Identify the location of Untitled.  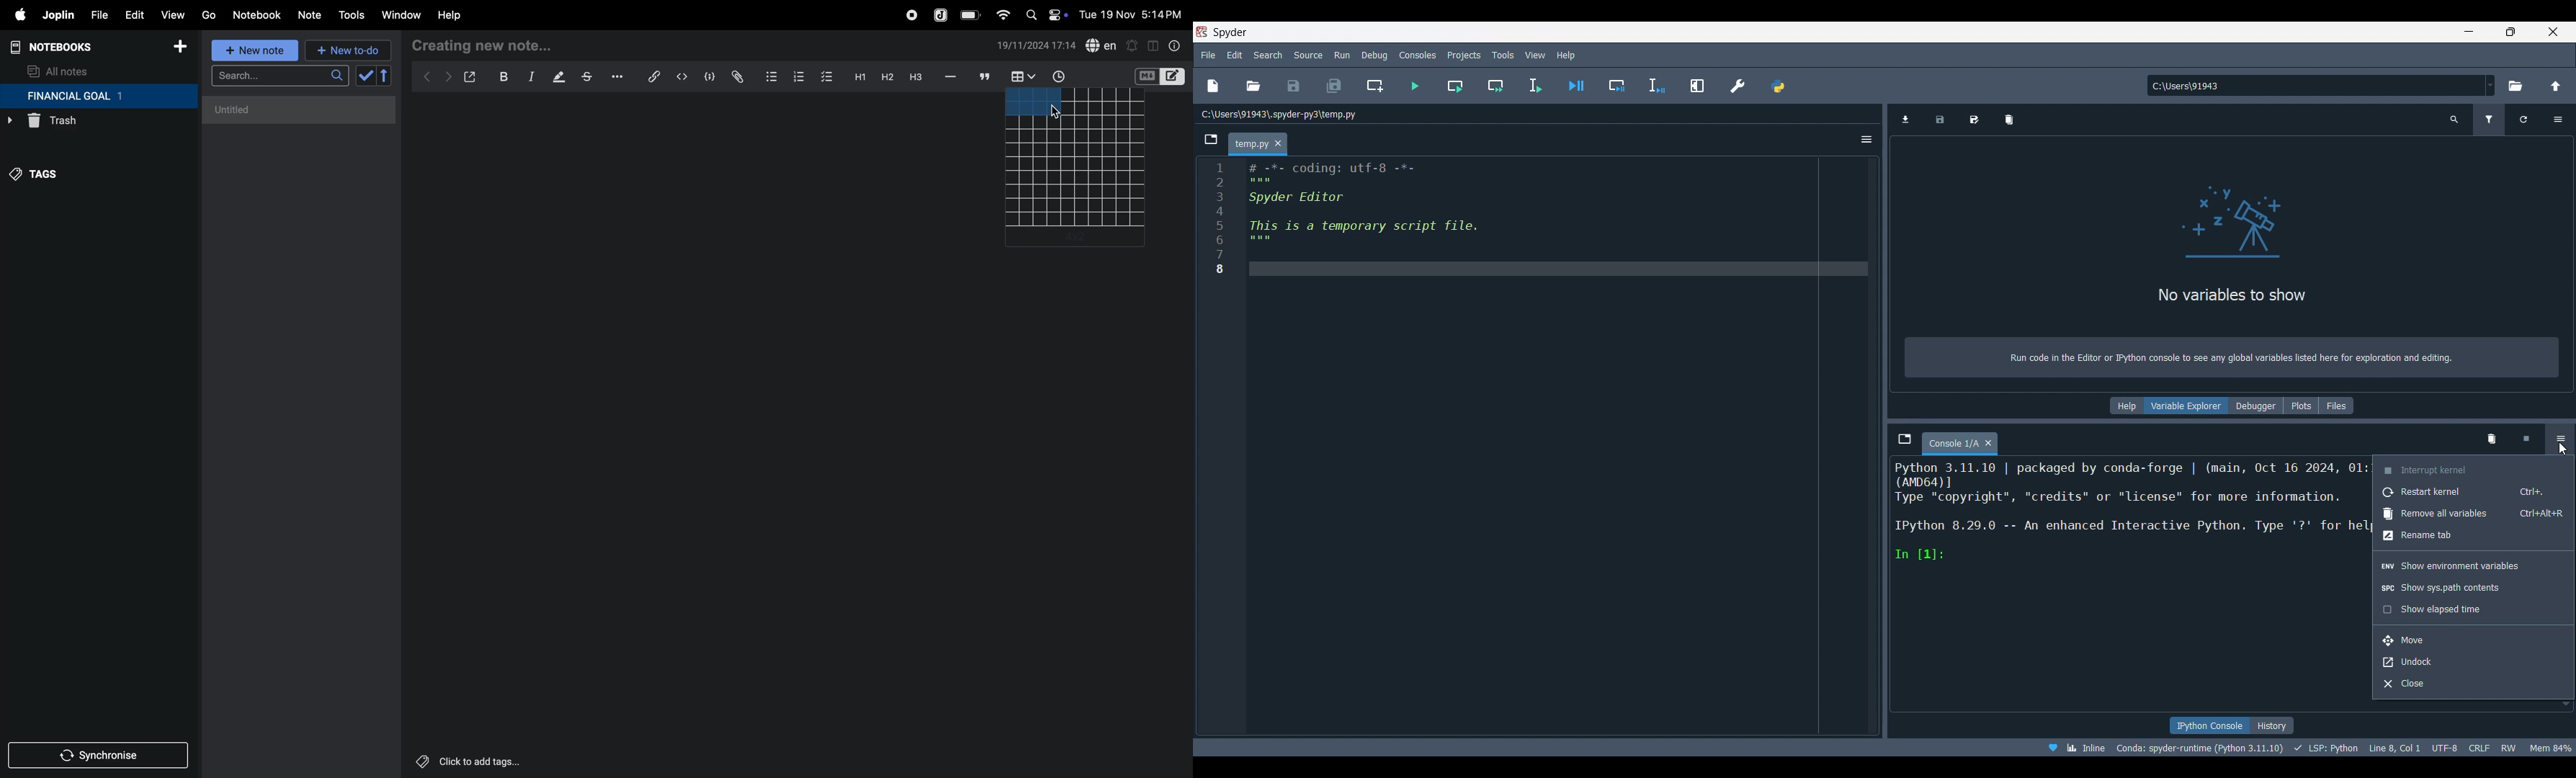
(300, 110).